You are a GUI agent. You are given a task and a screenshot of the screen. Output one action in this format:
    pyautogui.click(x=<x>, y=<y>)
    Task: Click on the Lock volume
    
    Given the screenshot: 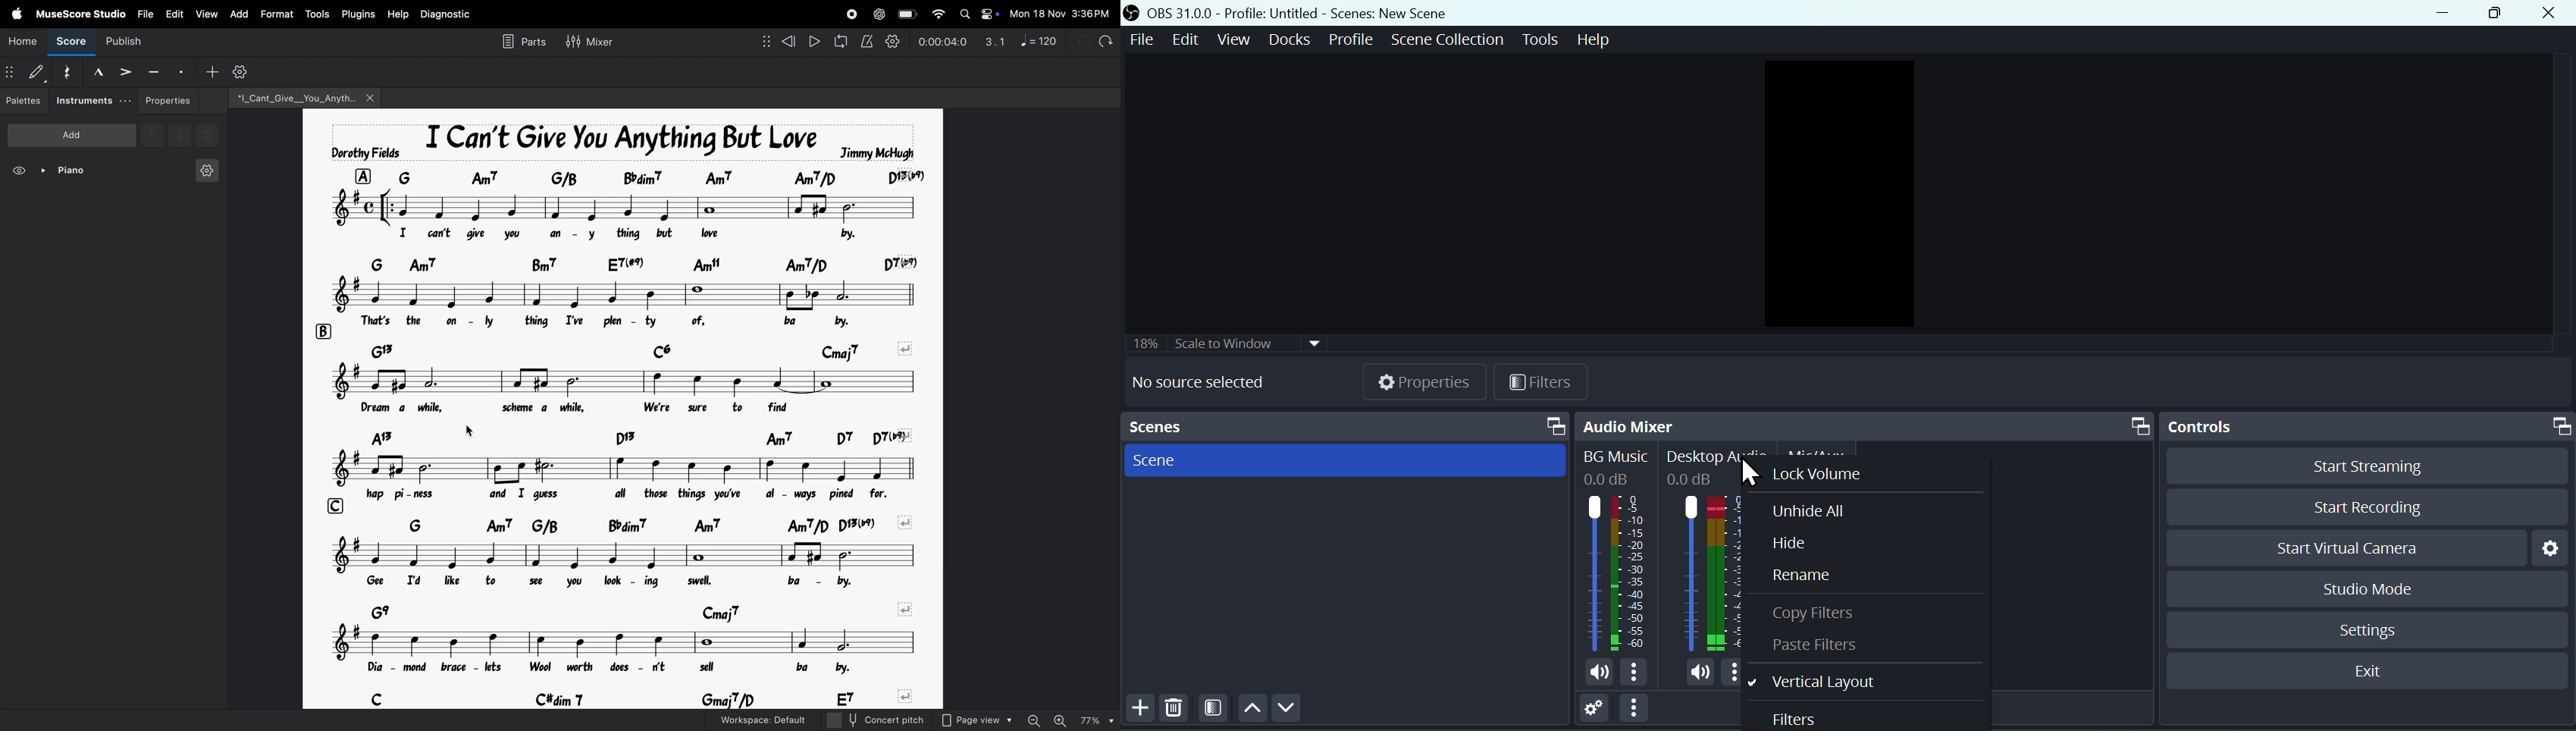 What is the action you would take?
    pyautogui.click(x=1808, y=475)
    